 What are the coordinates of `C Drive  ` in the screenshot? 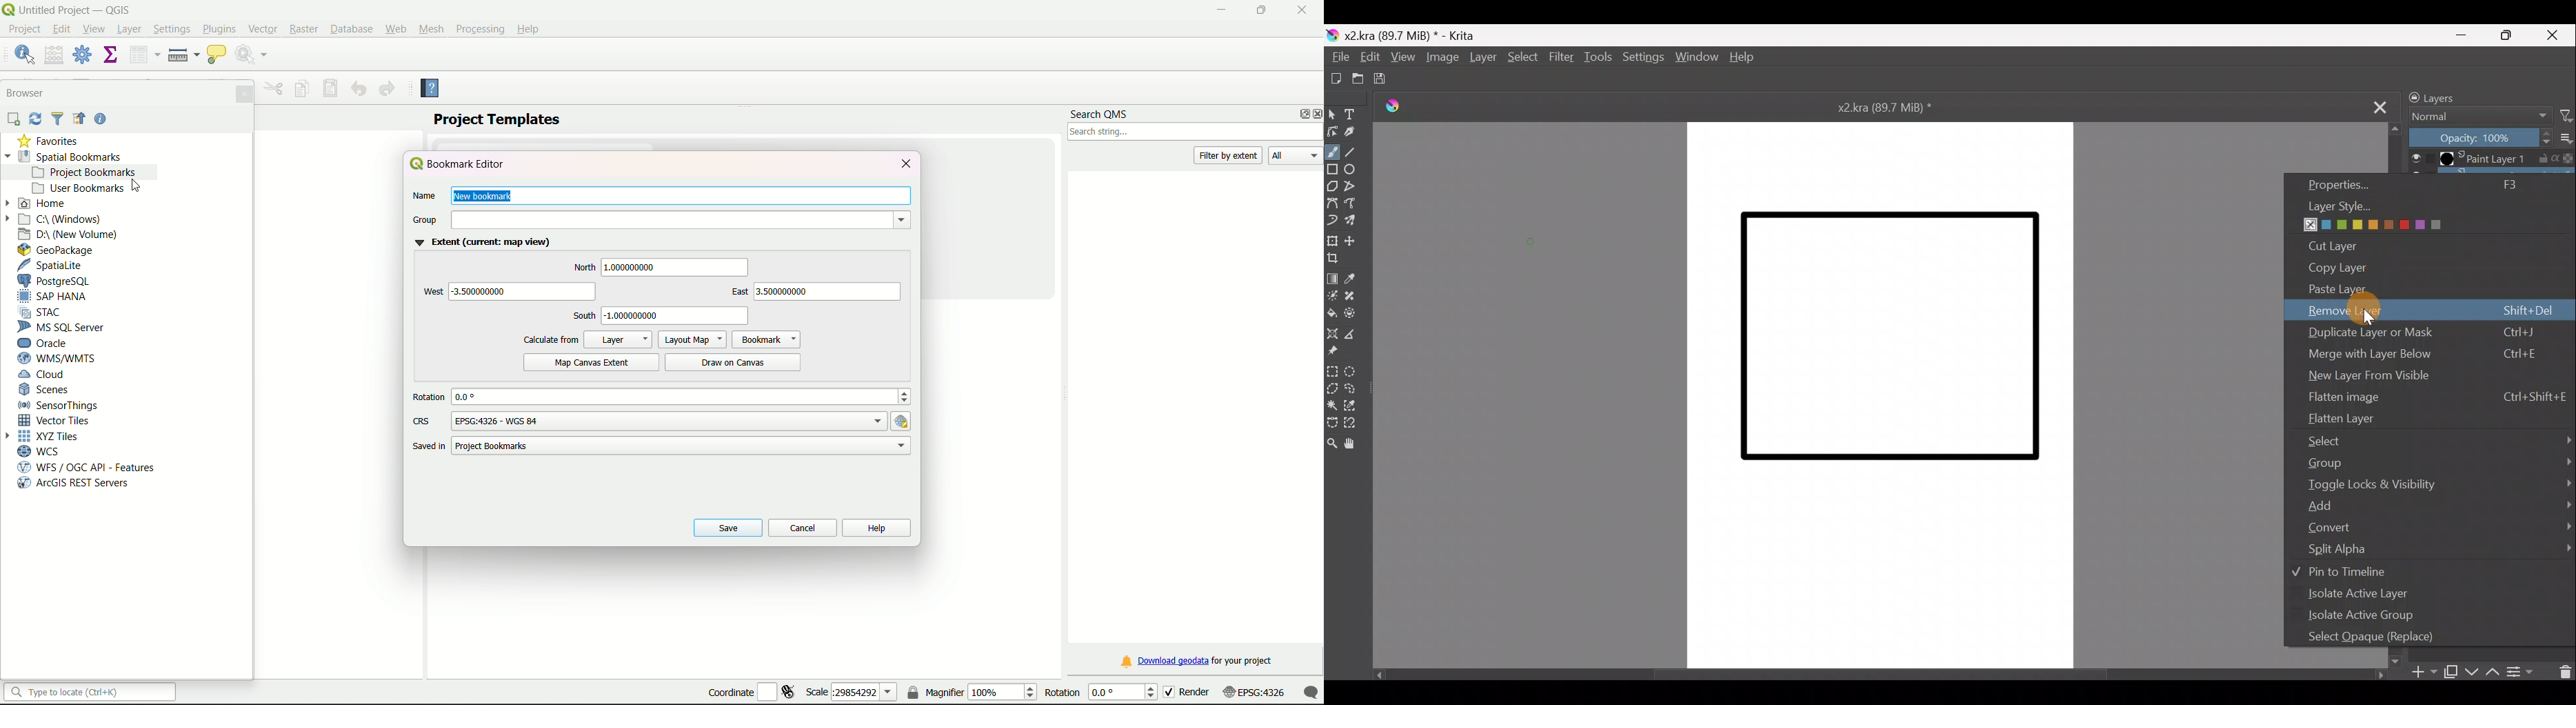 It's located at (62, 219).